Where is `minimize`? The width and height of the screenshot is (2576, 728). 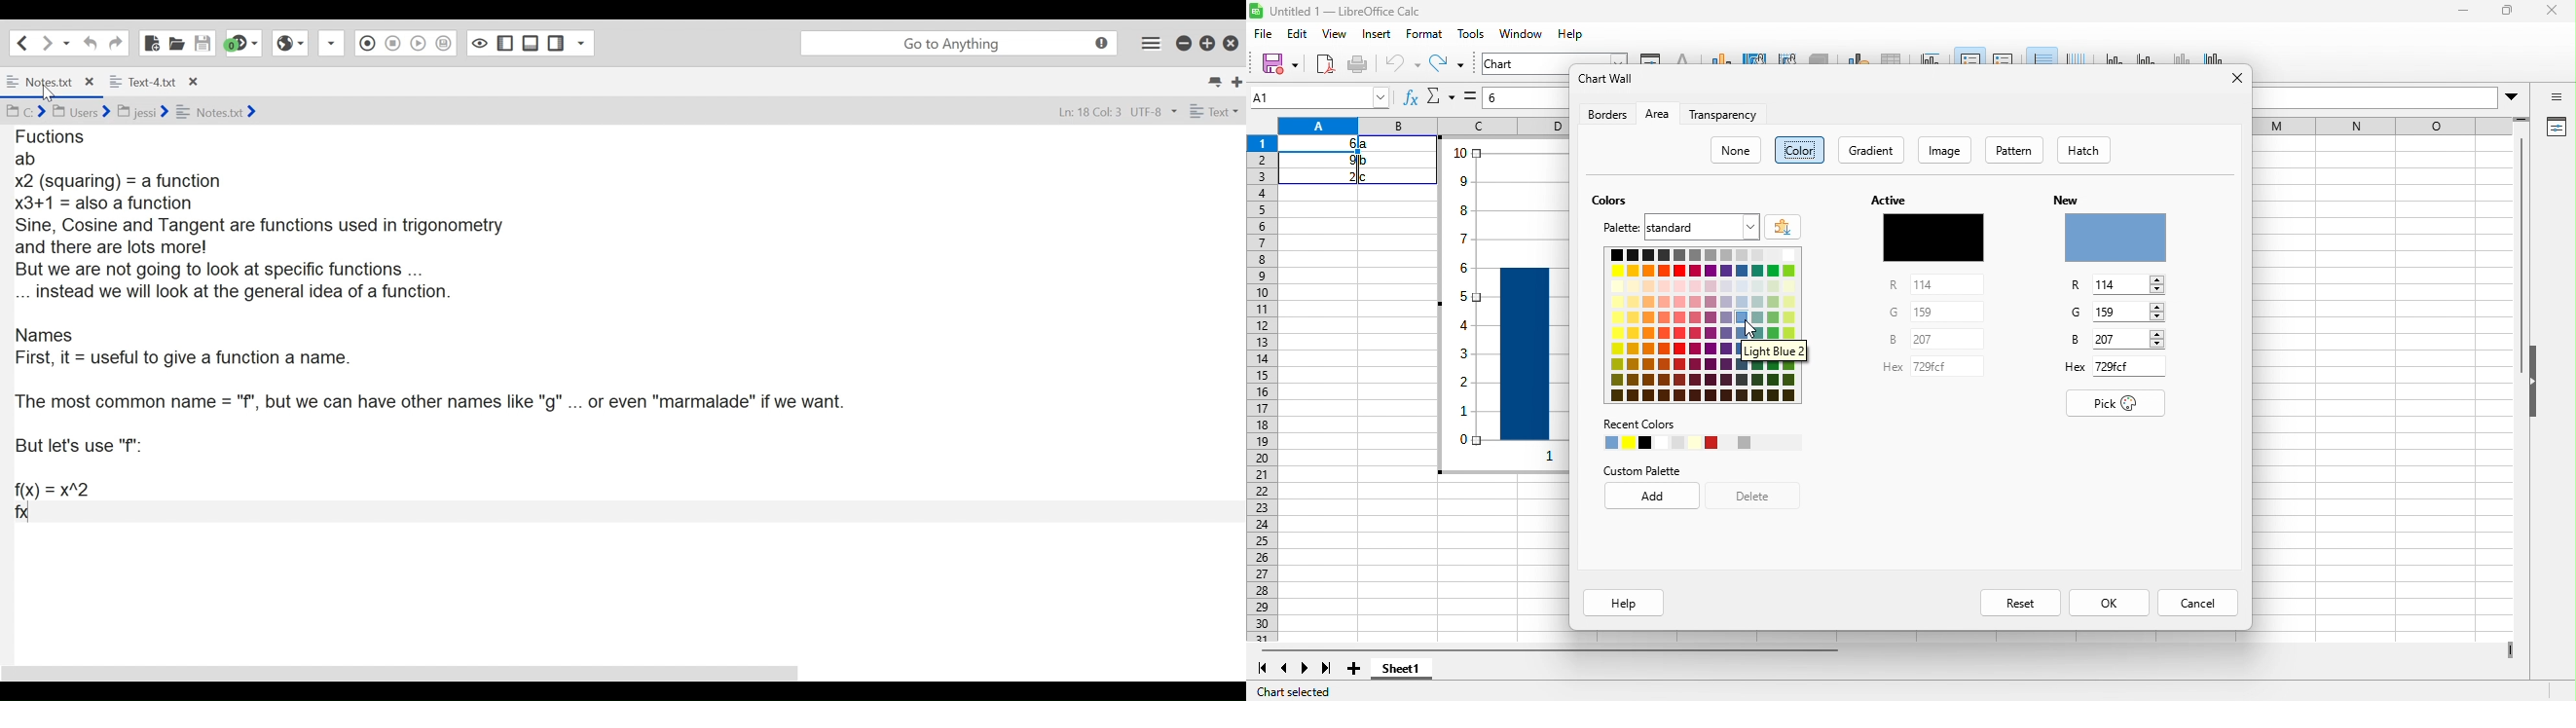
minimize is located at coordinates (2463, 10).